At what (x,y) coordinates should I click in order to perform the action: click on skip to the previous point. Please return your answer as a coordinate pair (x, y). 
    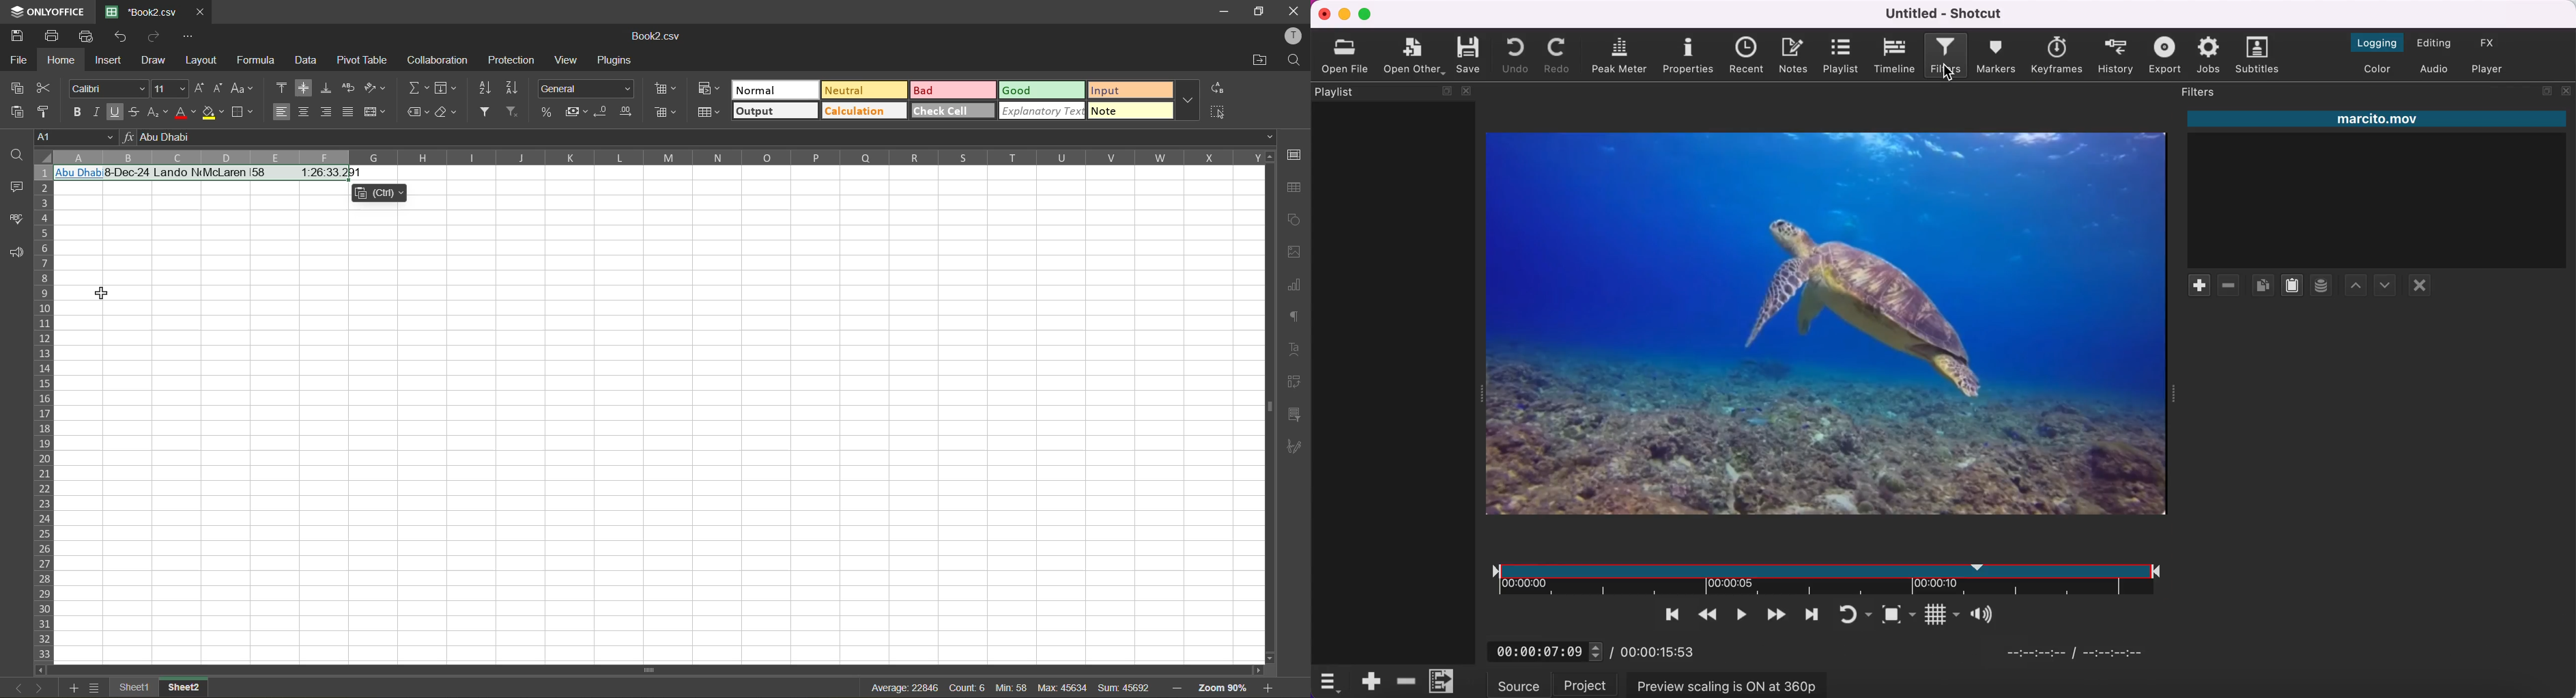
    Looking at the image, I should click on (1666, 615).